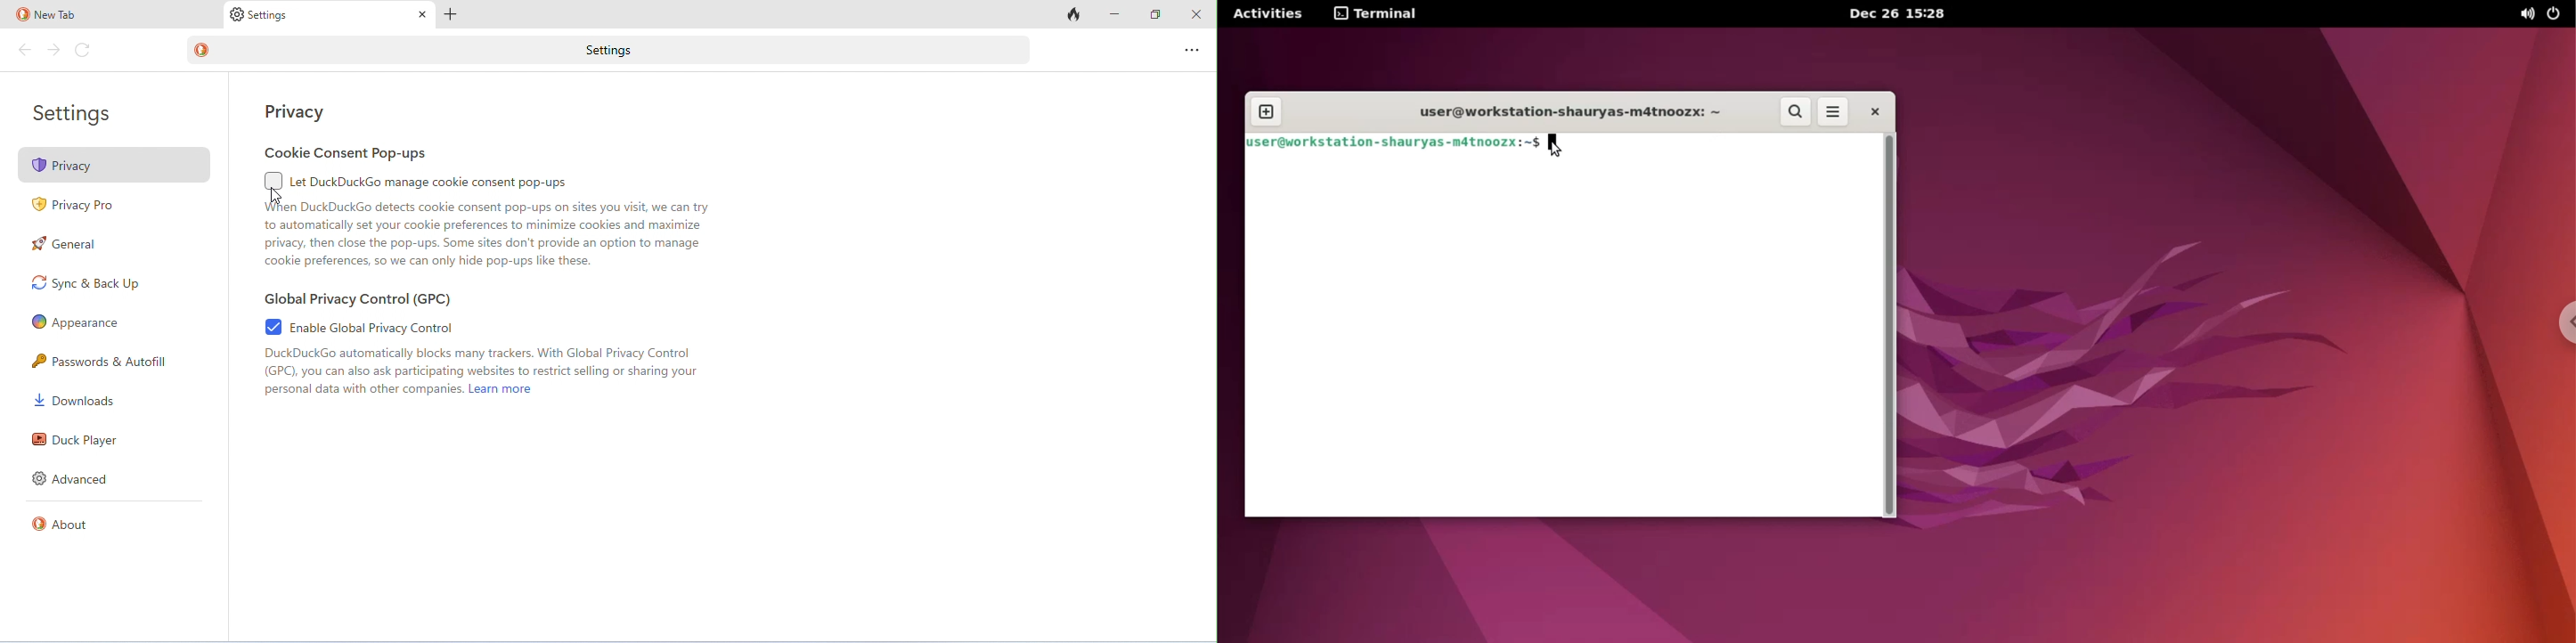  I want to click on settings, so click(75, 115).